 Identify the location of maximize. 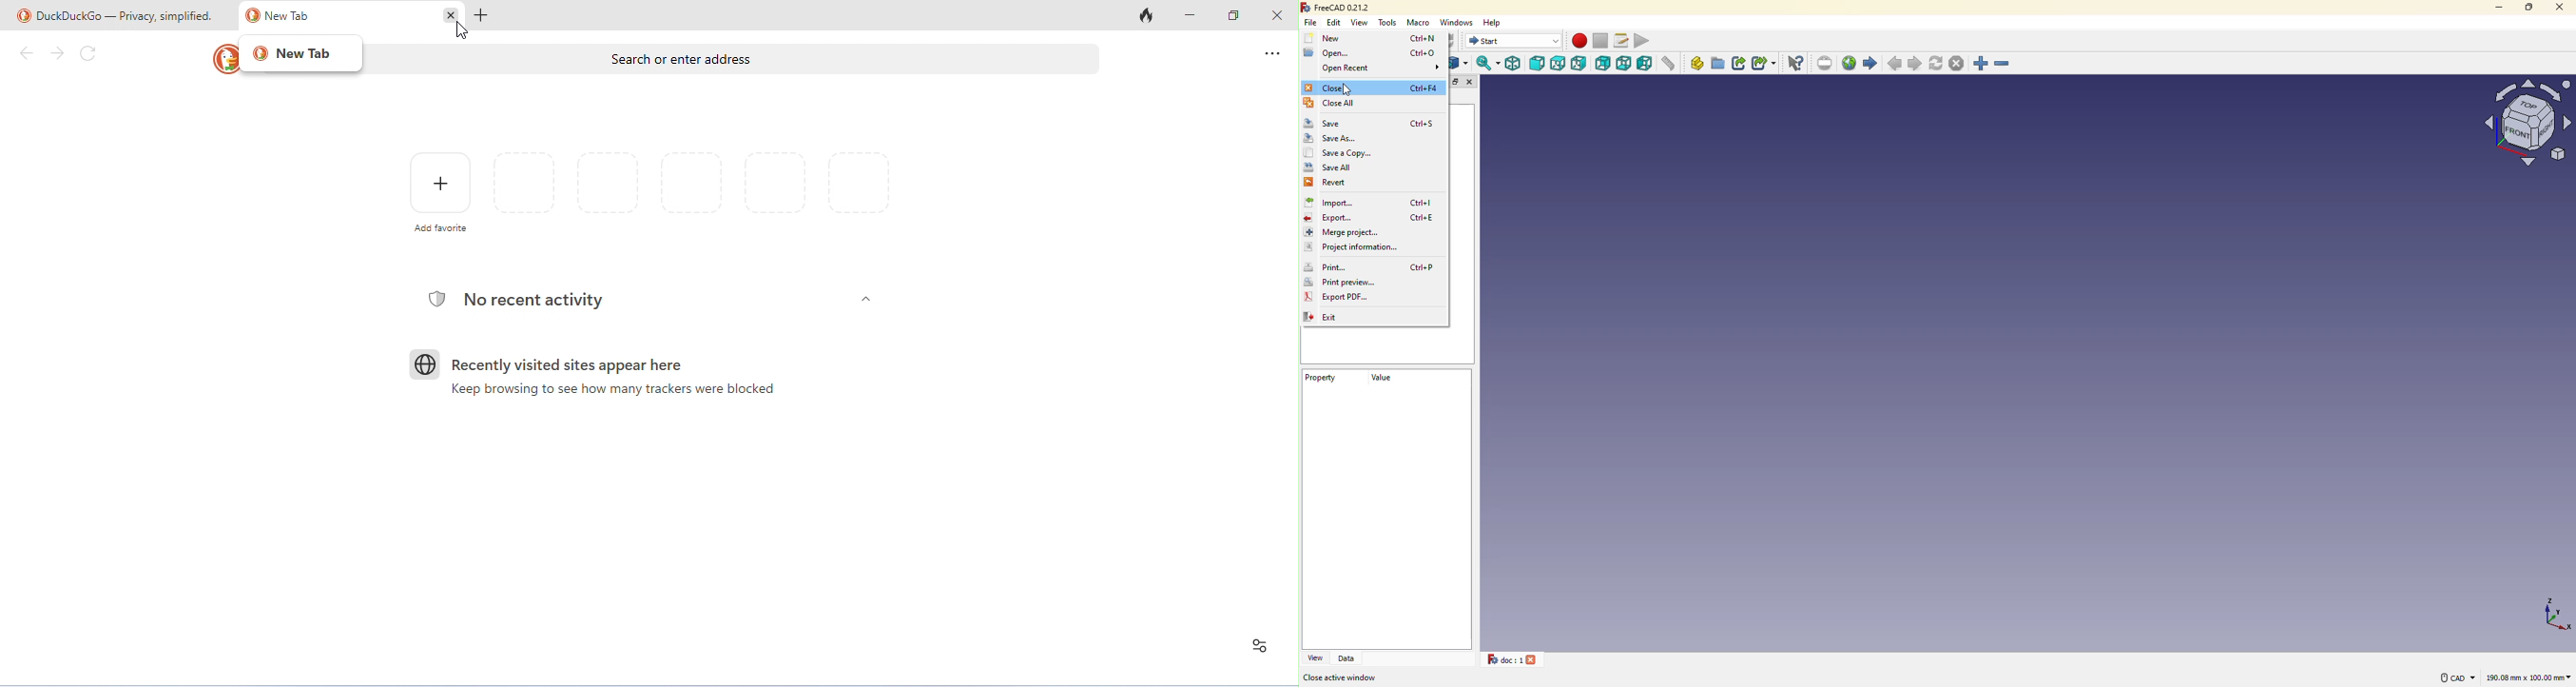
(2530, 7).